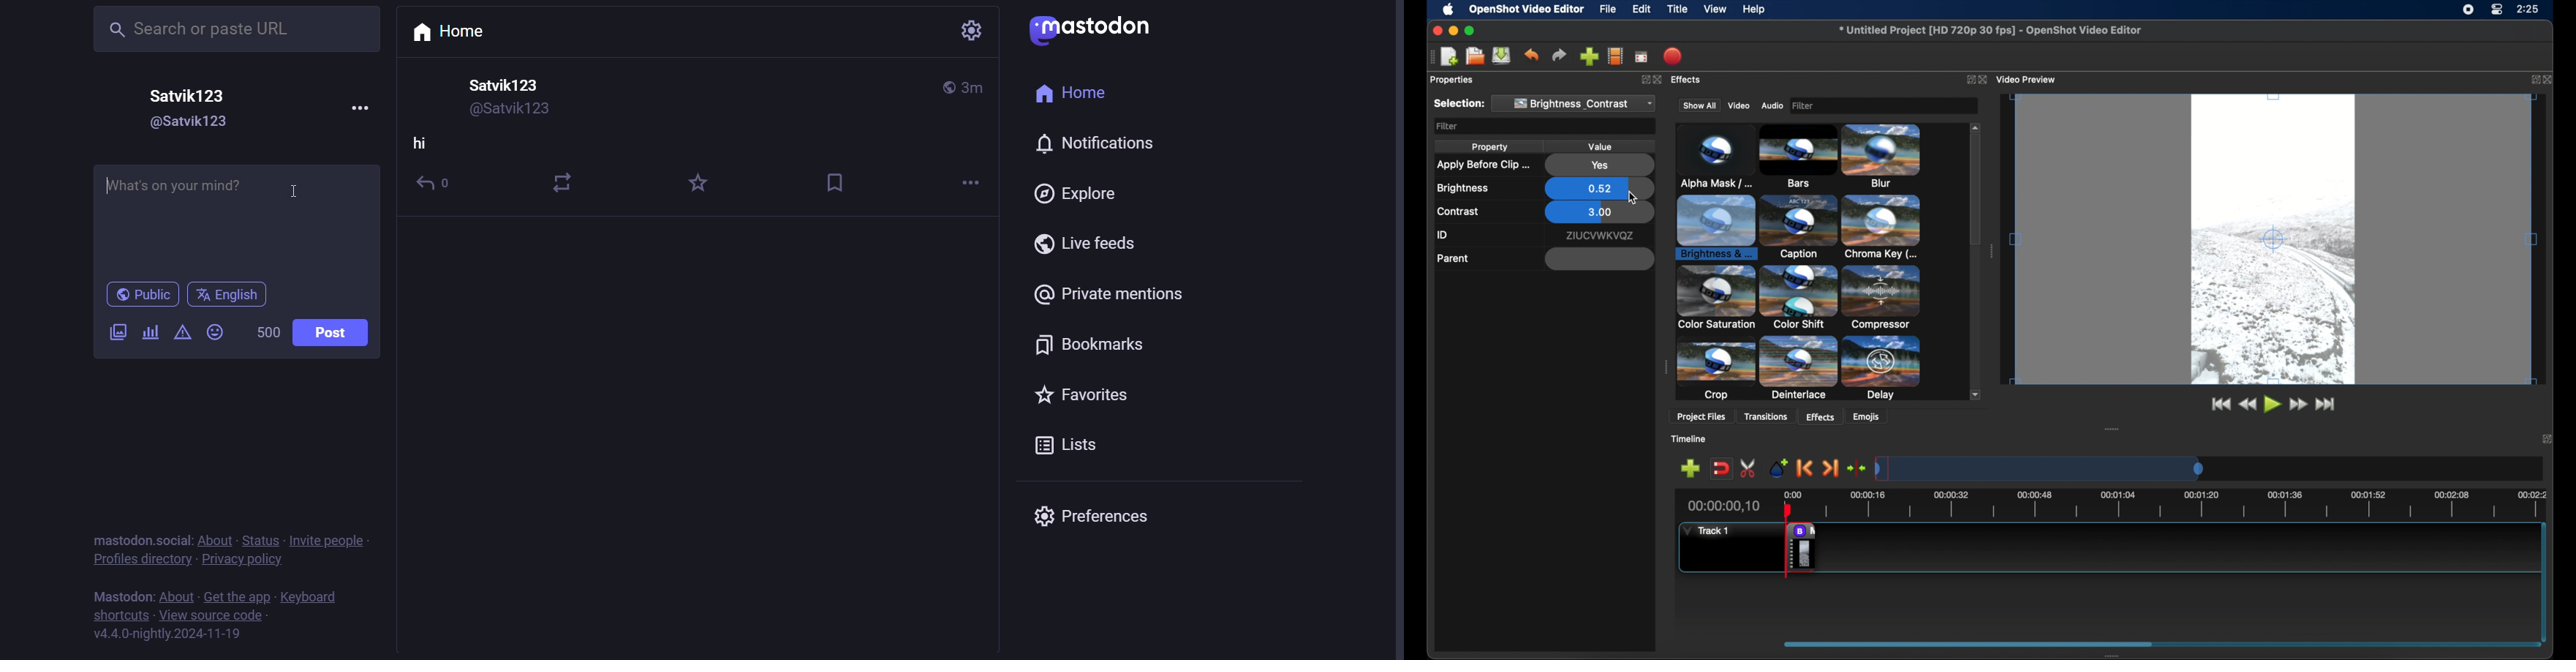  I want to click on enable razor, so click(1744, 468).